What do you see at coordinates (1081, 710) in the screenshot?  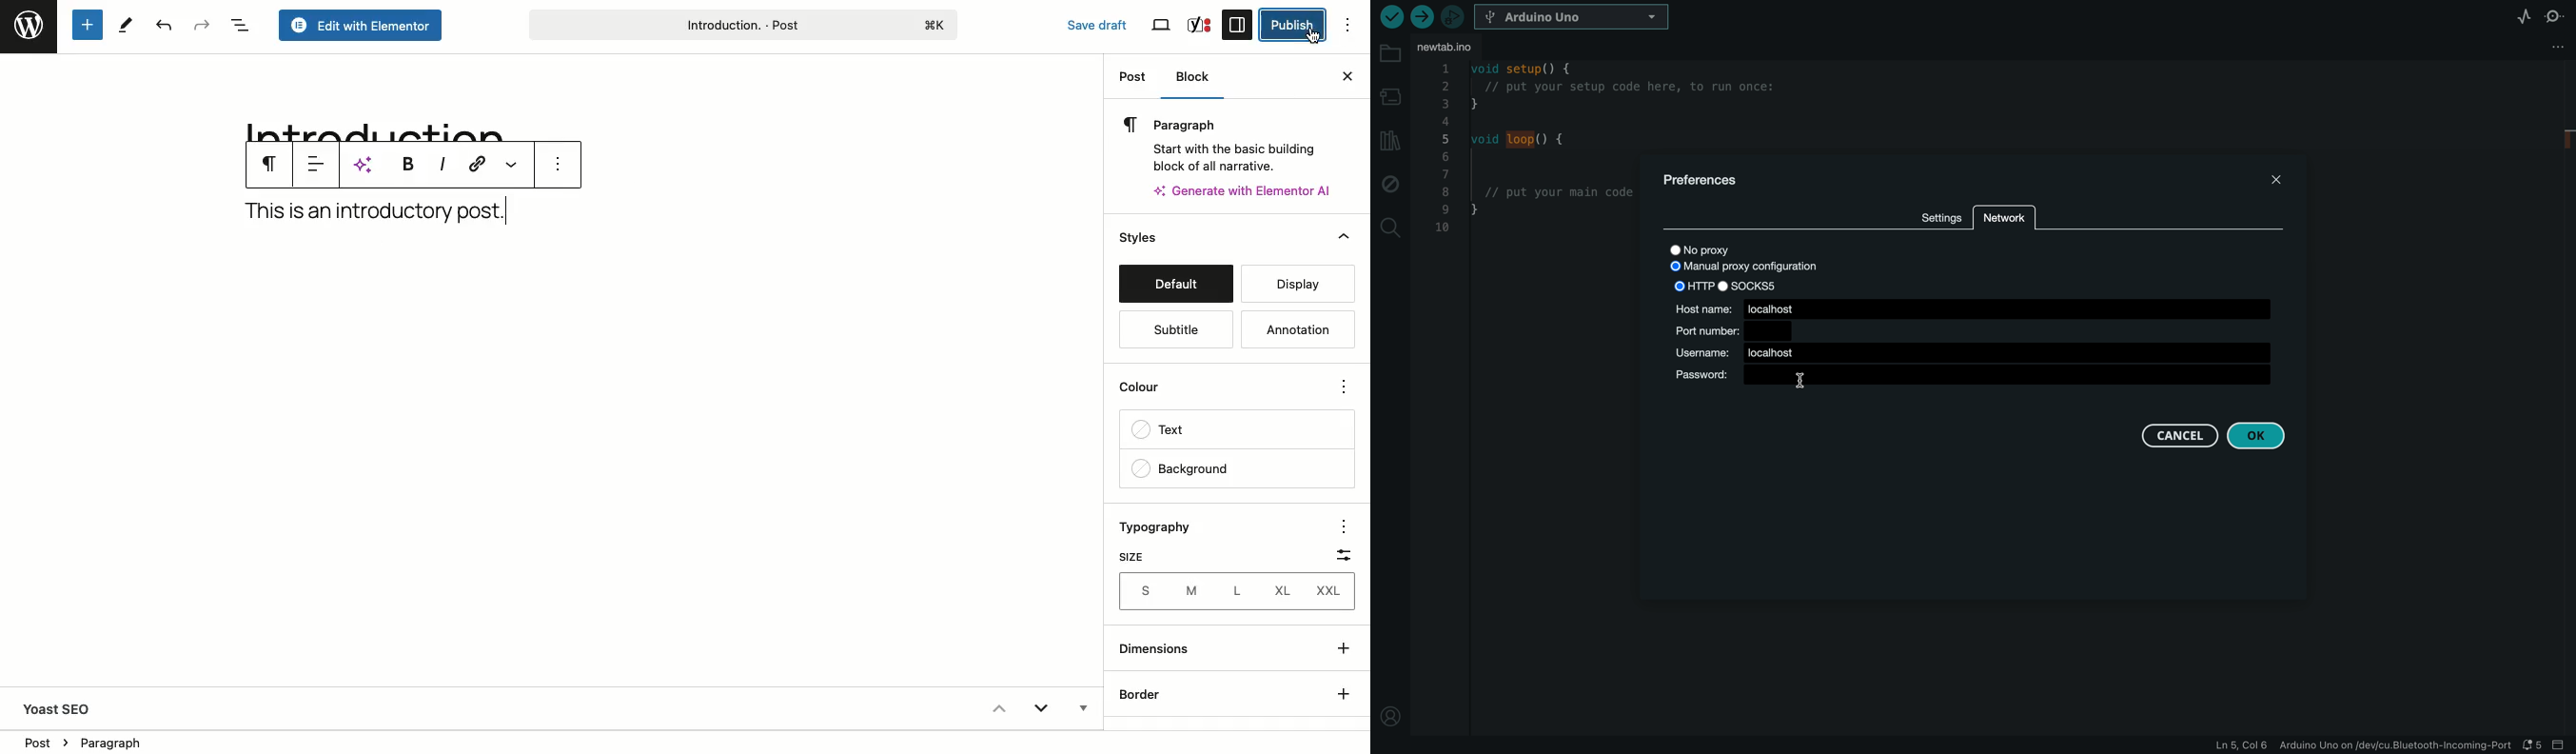 I see `Hidden` at bounding box center [1081, 710].